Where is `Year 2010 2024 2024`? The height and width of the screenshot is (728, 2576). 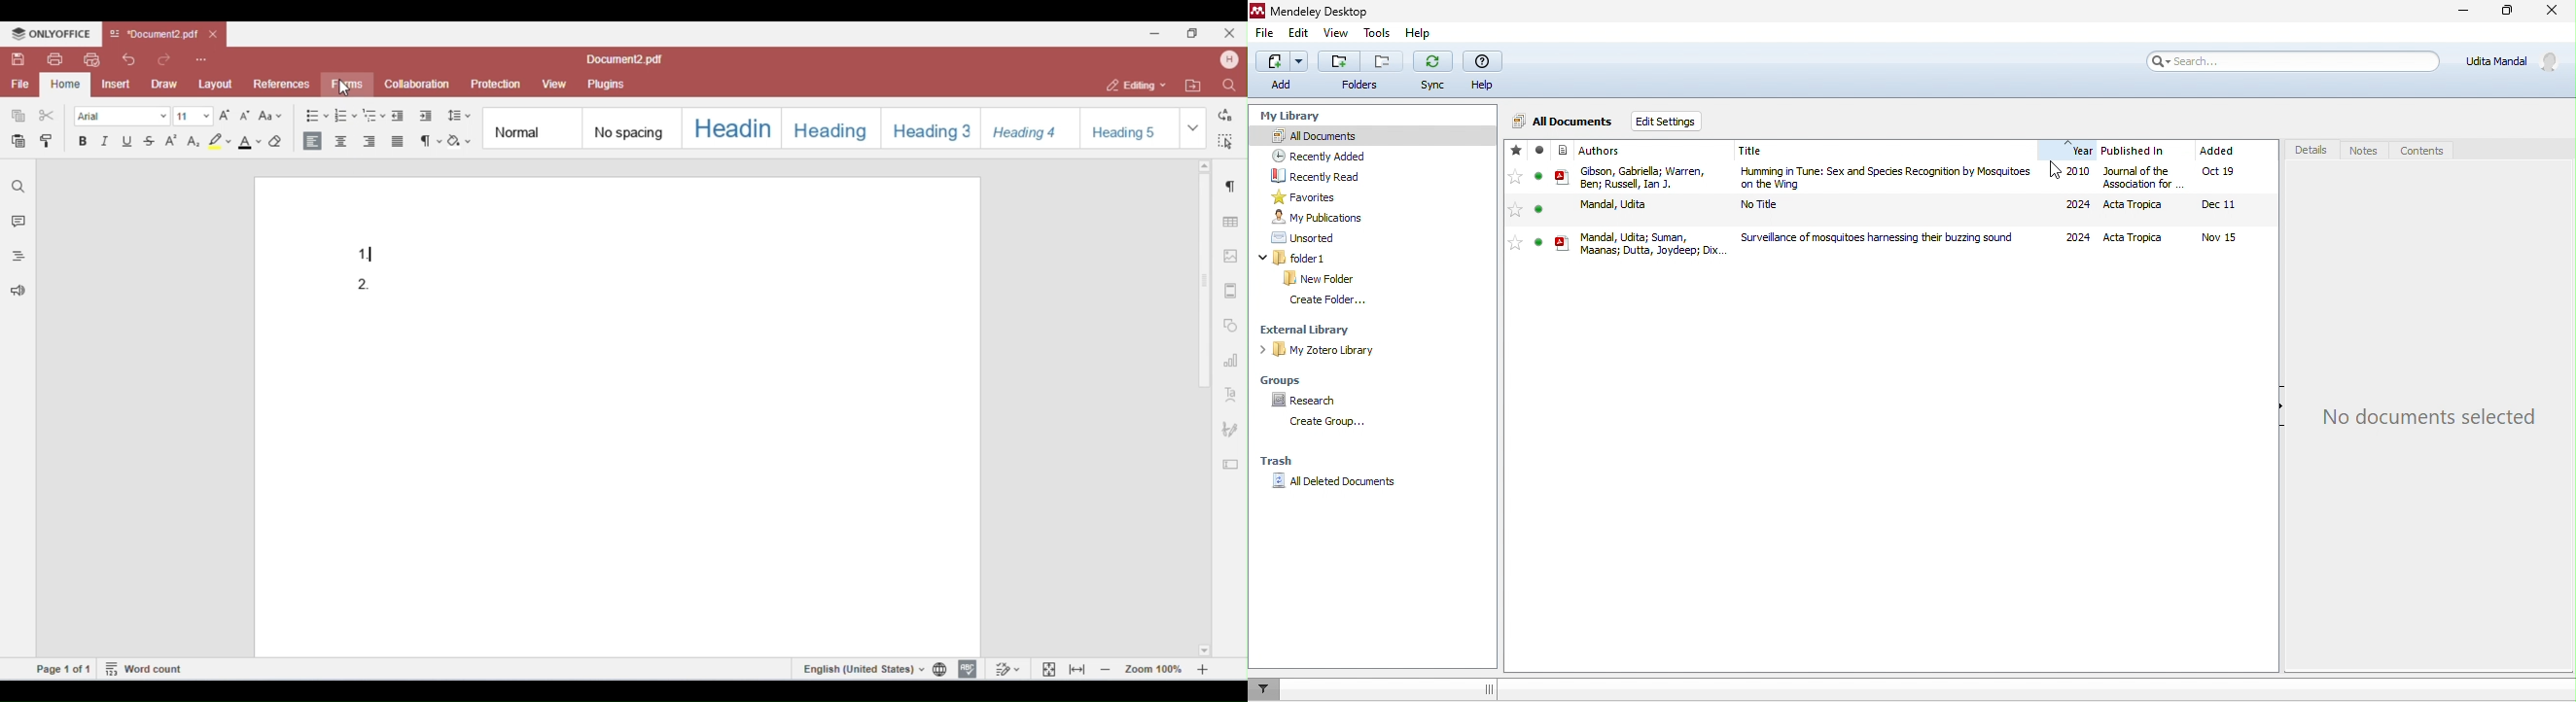
Year 2010 2024 2024 is located at coordinates (2065, 191).